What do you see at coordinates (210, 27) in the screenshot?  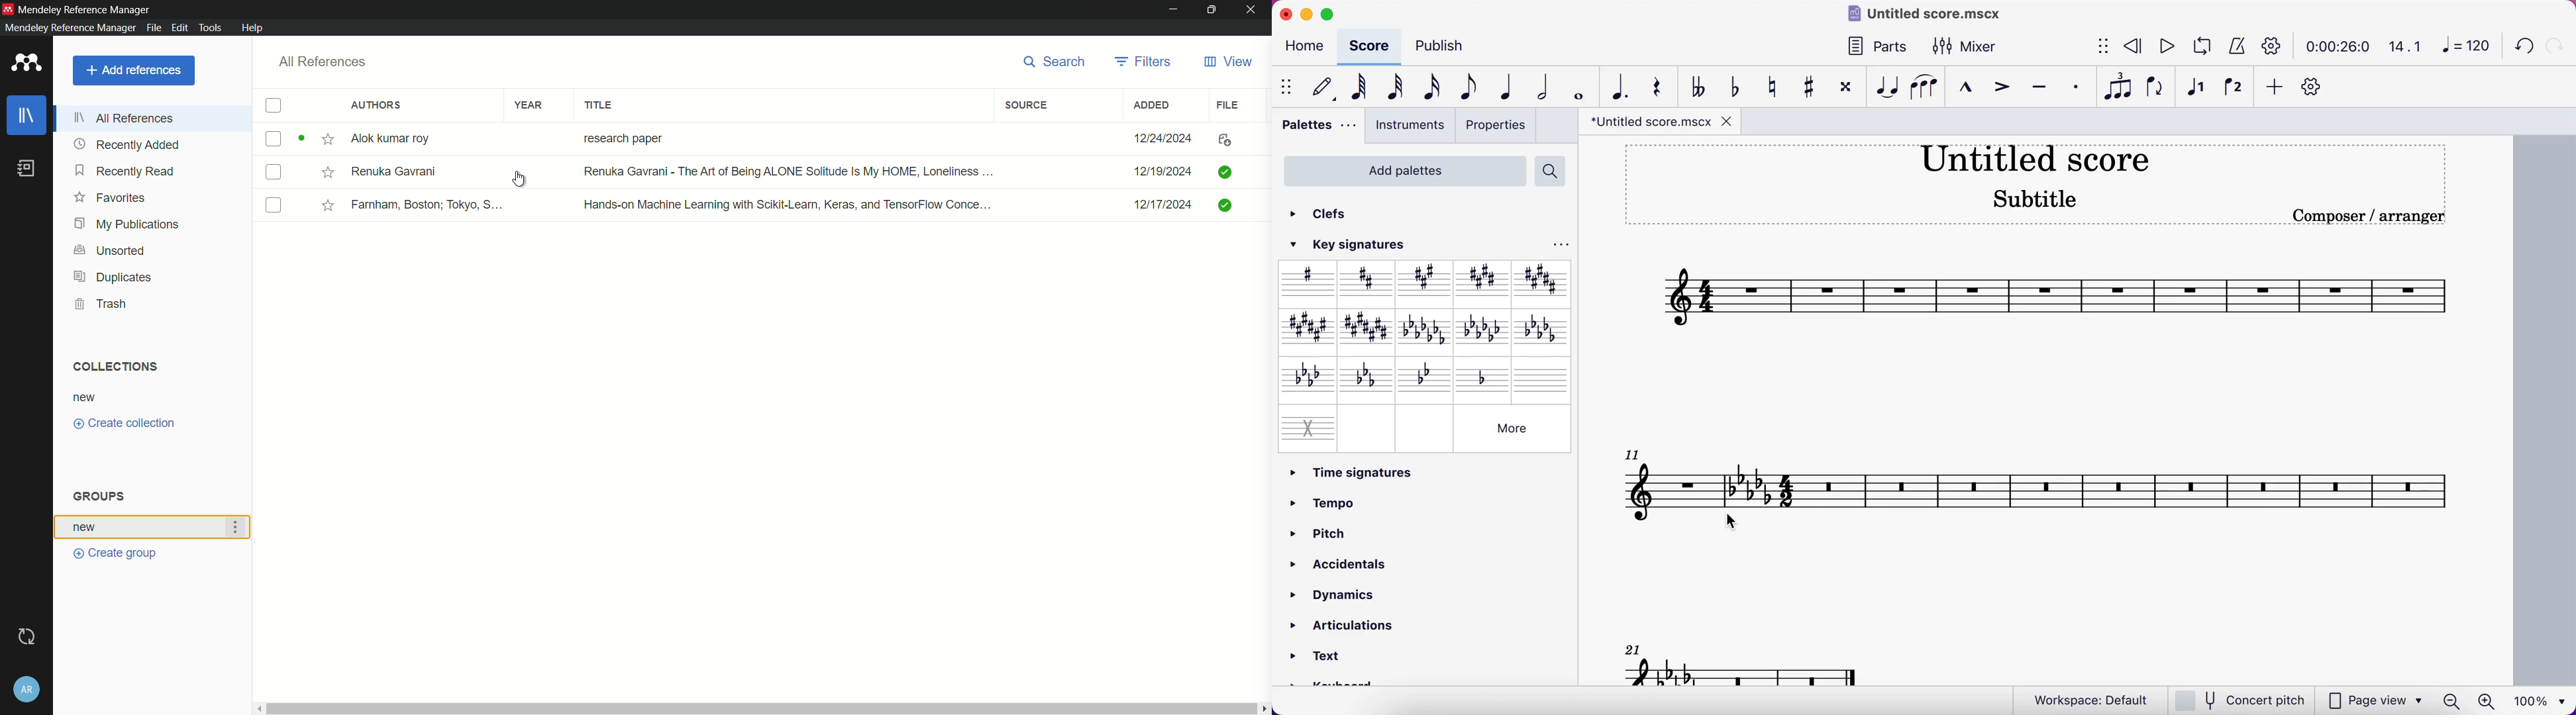 I see `tools menu` at bounding box center [210, 27].